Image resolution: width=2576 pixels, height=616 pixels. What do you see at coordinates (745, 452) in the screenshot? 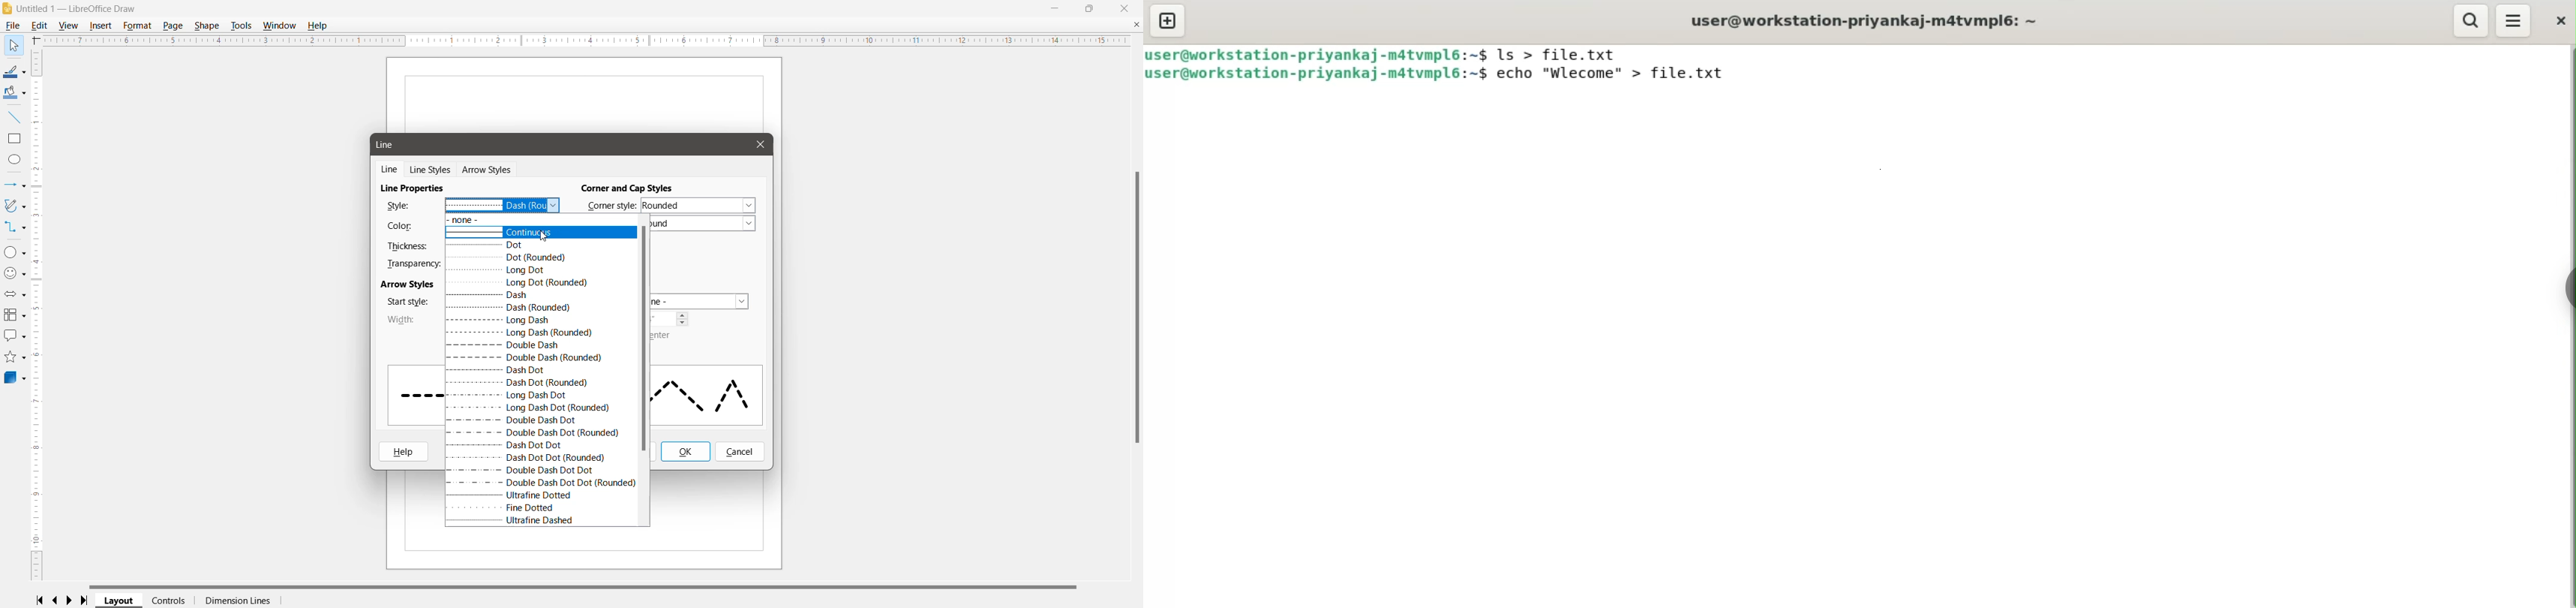
I see `cancel` at bounding box center [745, 452].